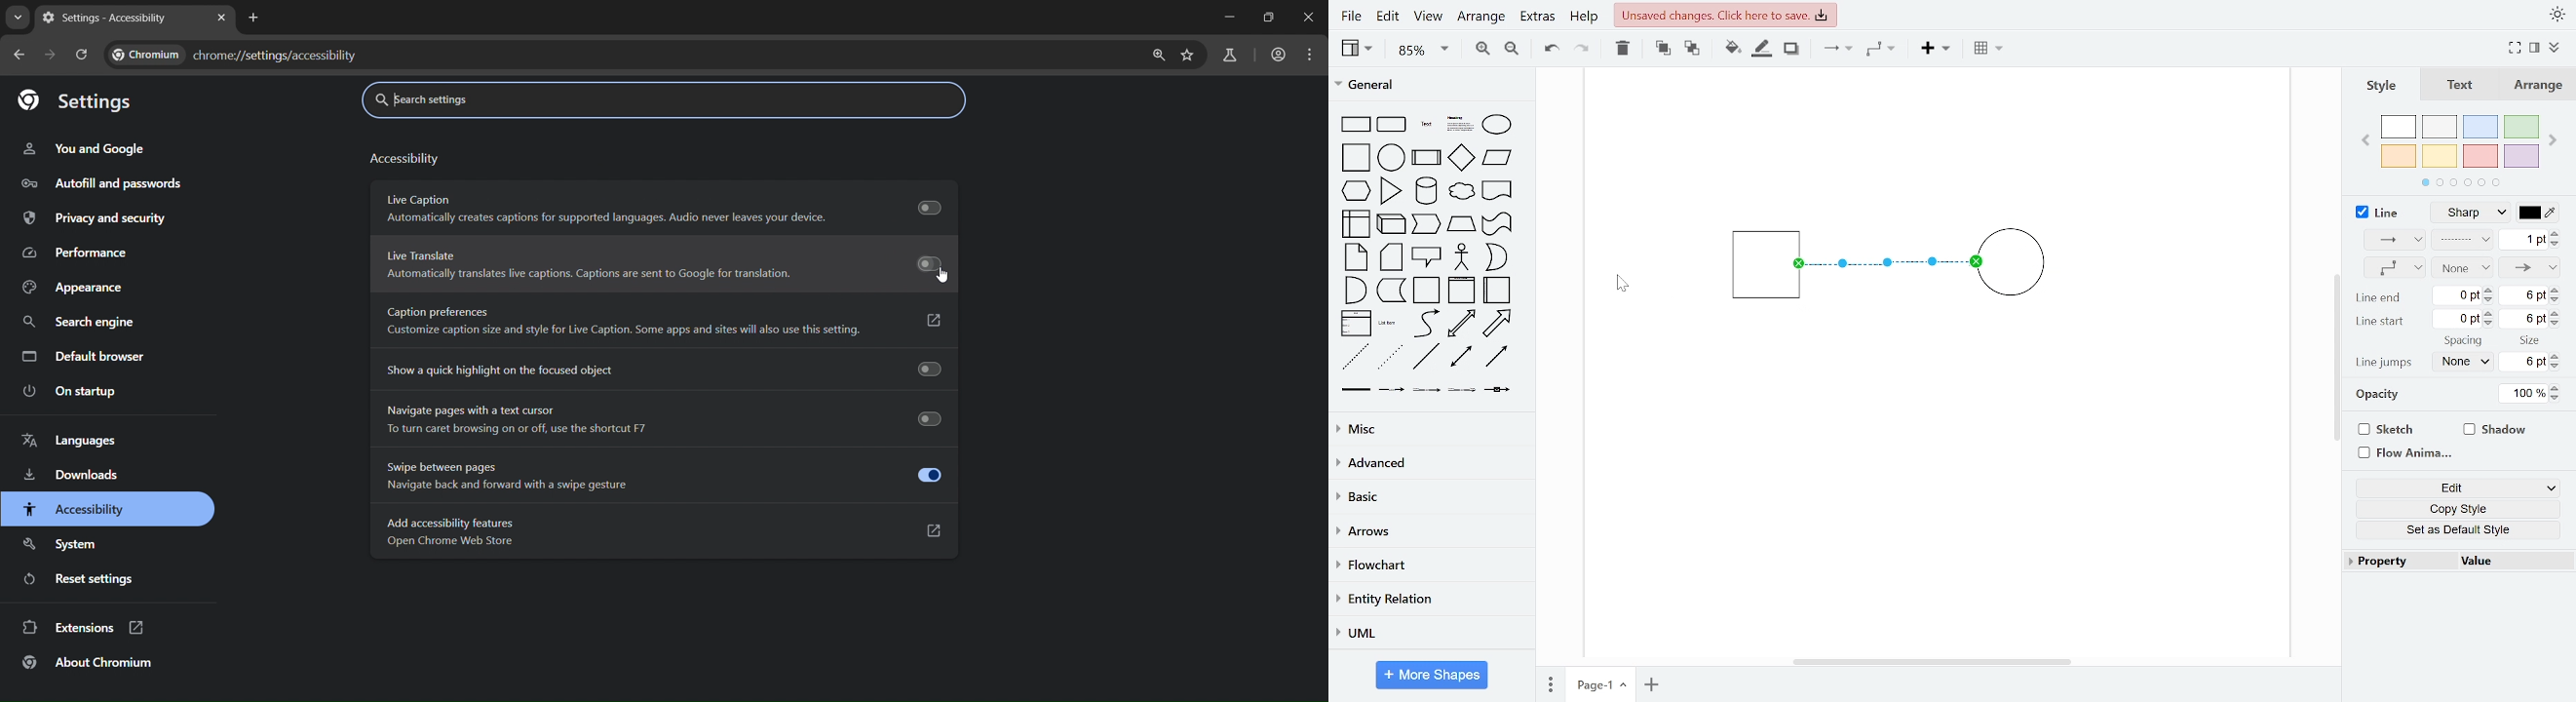  Describe the element at coordinates (1433, 87) in the screenshot. I see `general` at that location.